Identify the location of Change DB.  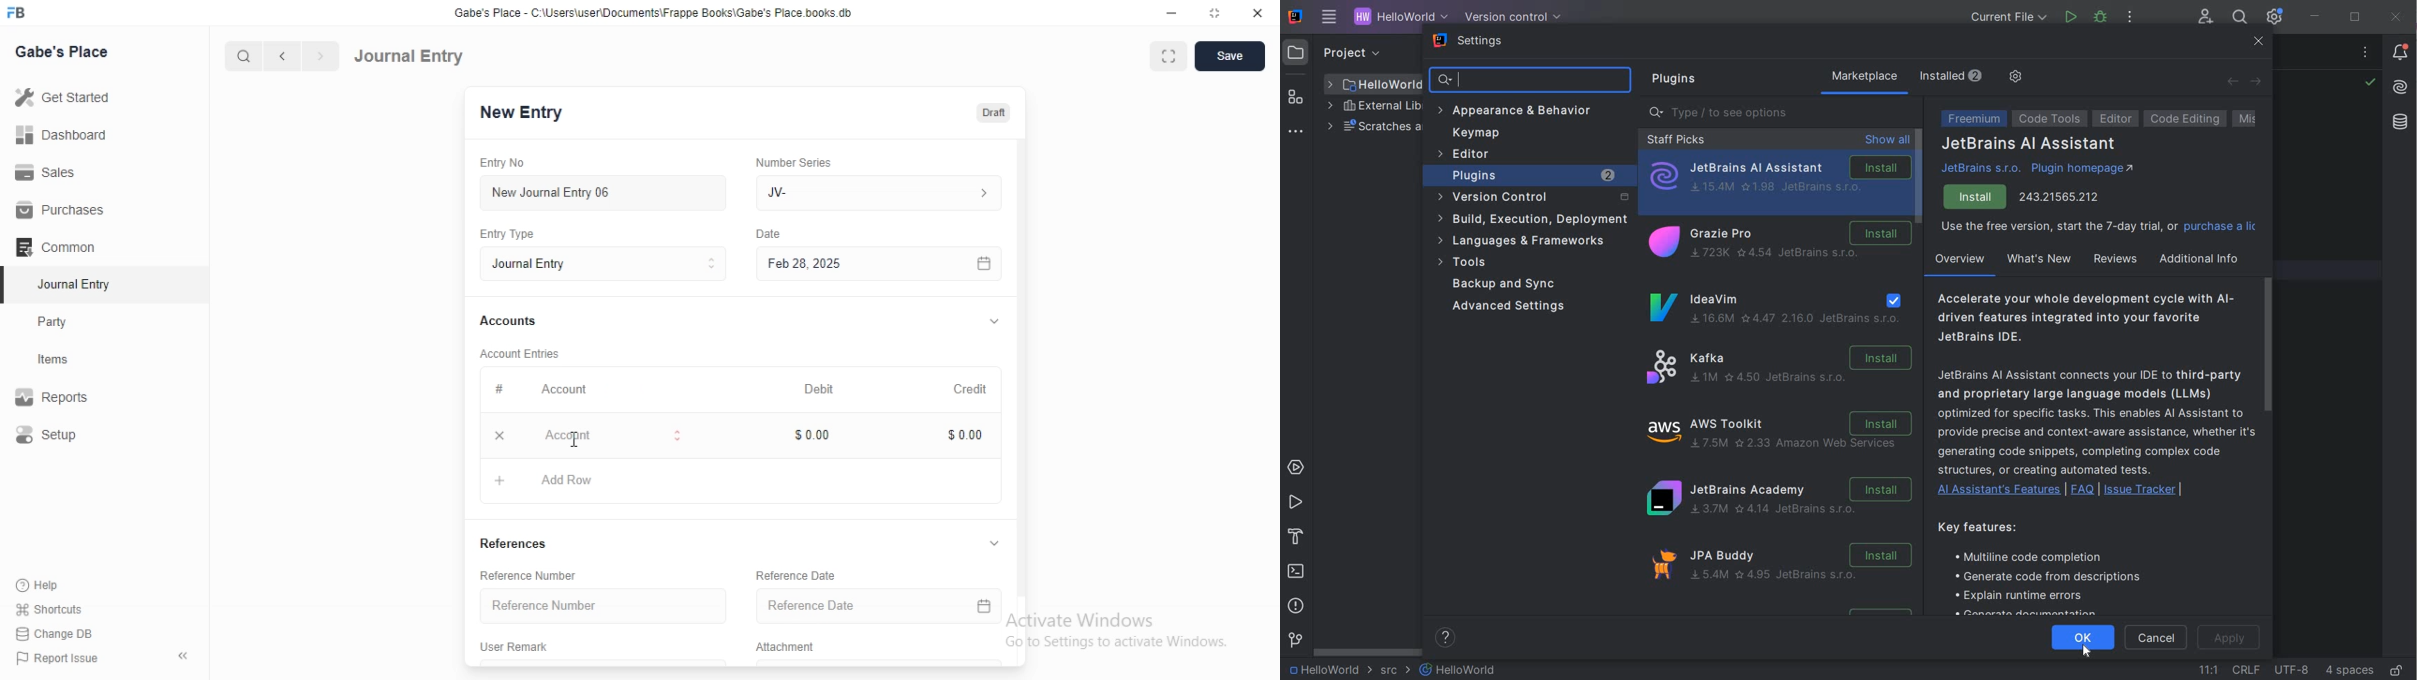
(60, 633).